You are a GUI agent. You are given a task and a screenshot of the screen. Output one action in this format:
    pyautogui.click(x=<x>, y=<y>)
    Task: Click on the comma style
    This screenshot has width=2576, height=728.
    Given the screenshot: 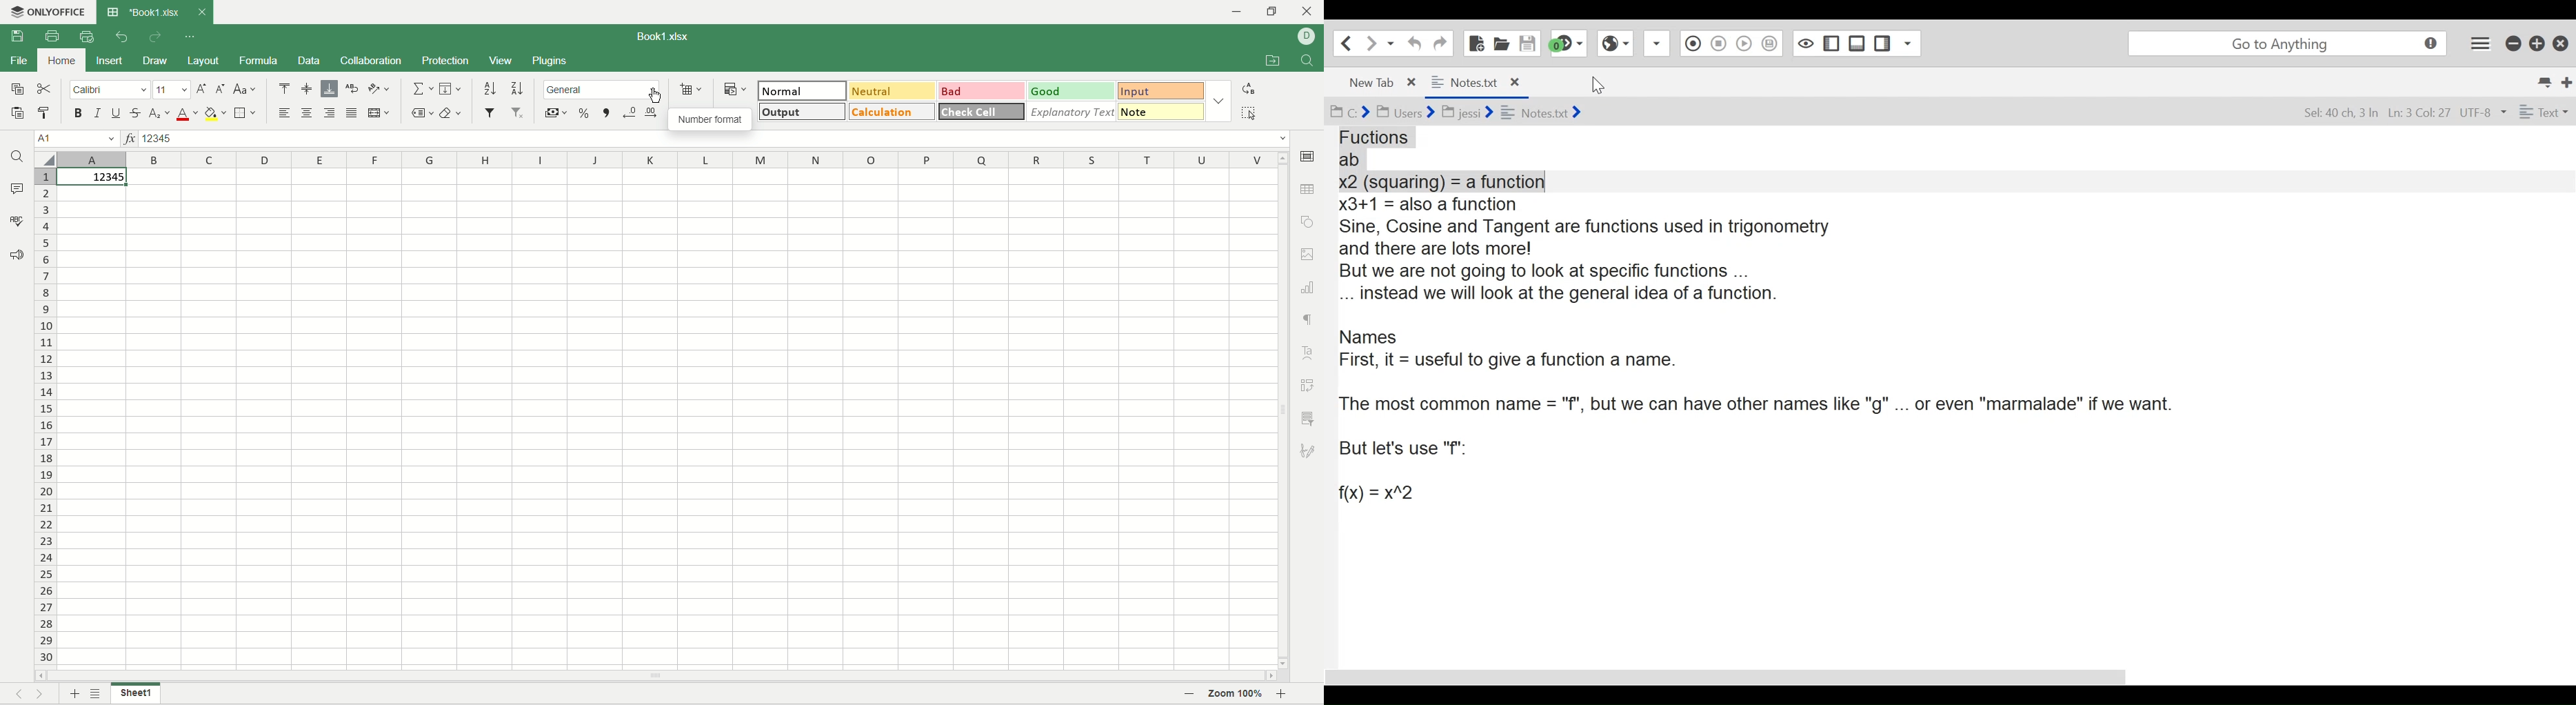 What is the action you would take?
    pyautogui.click(x=607, y=116)
    